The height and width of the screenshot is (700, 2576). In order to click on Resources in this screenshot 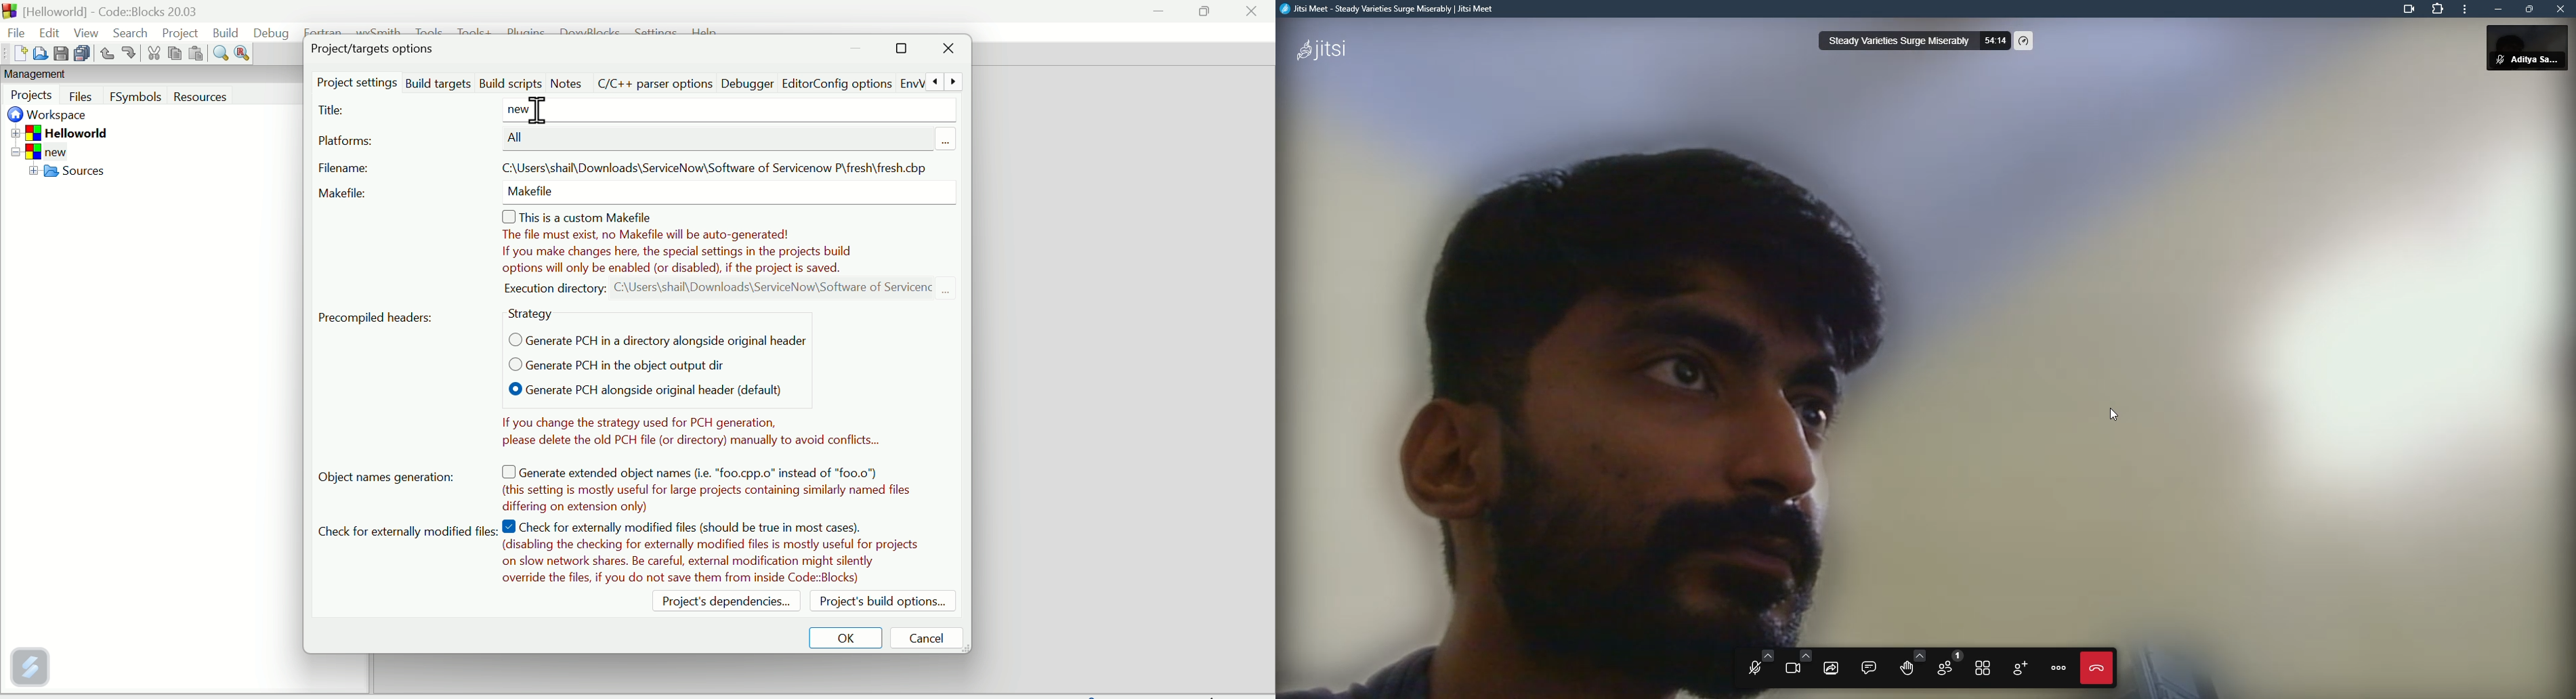, I will do `click(223, 98)`.